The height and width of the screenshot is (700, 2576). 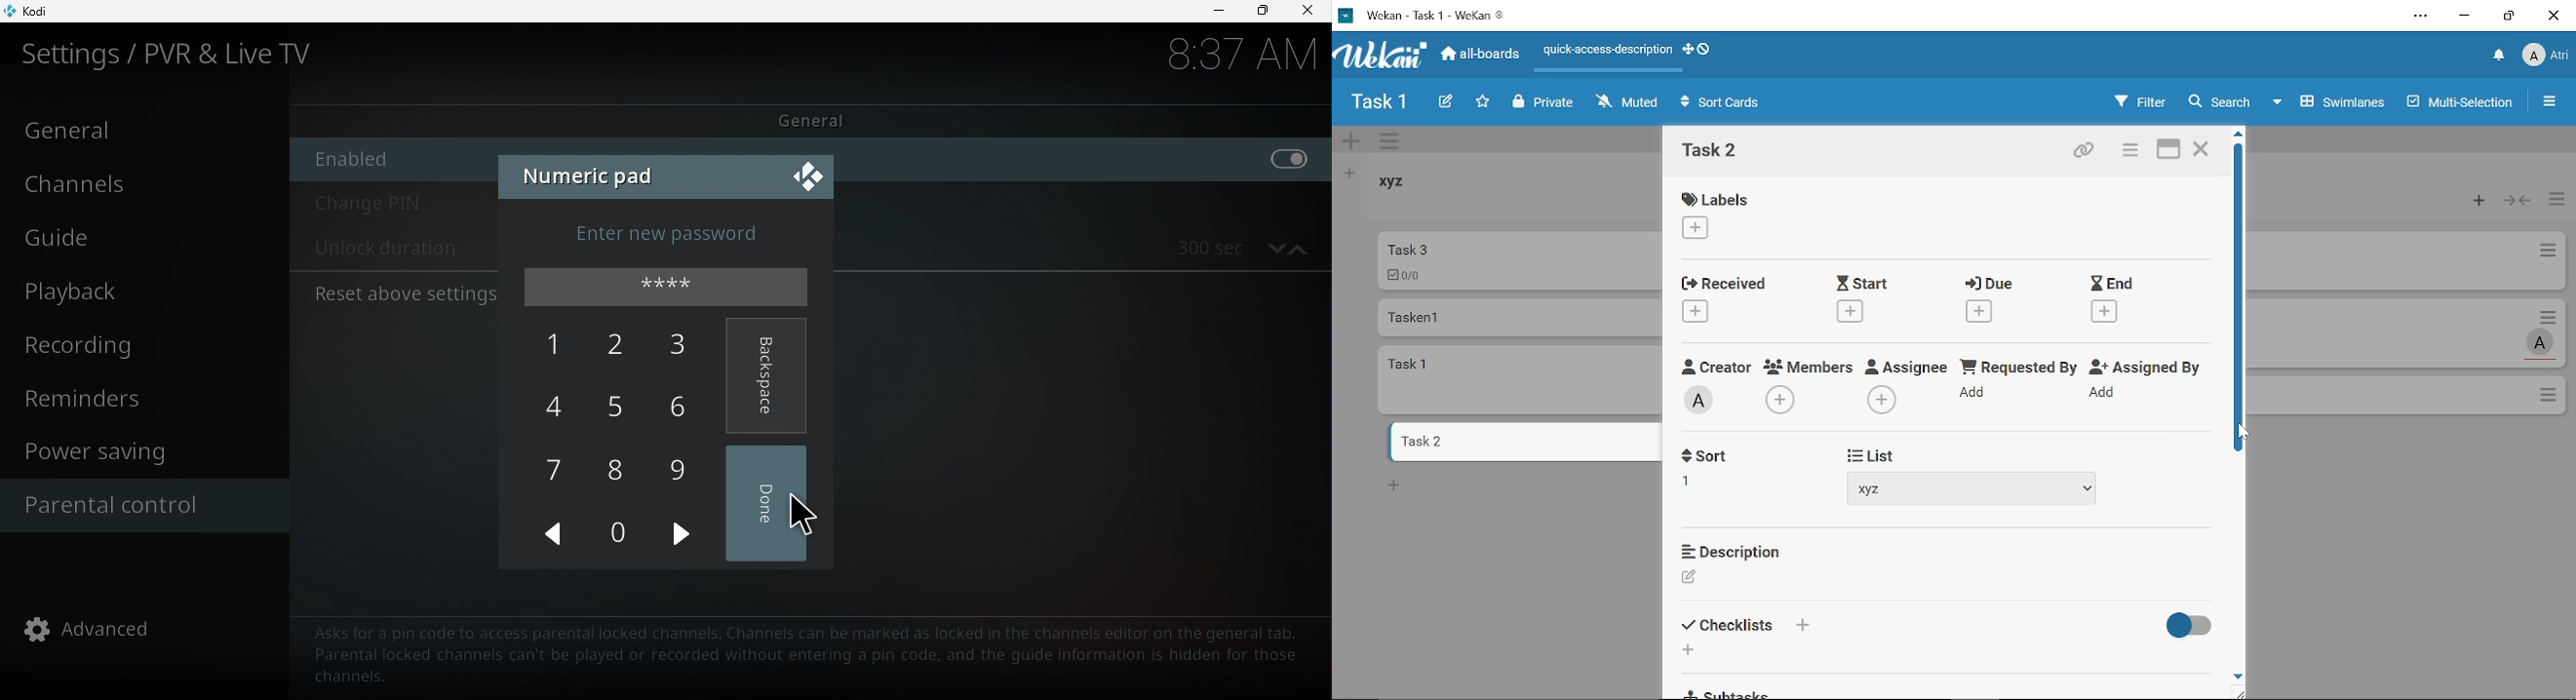 I want to click on End, so click(x=2114, y=283).